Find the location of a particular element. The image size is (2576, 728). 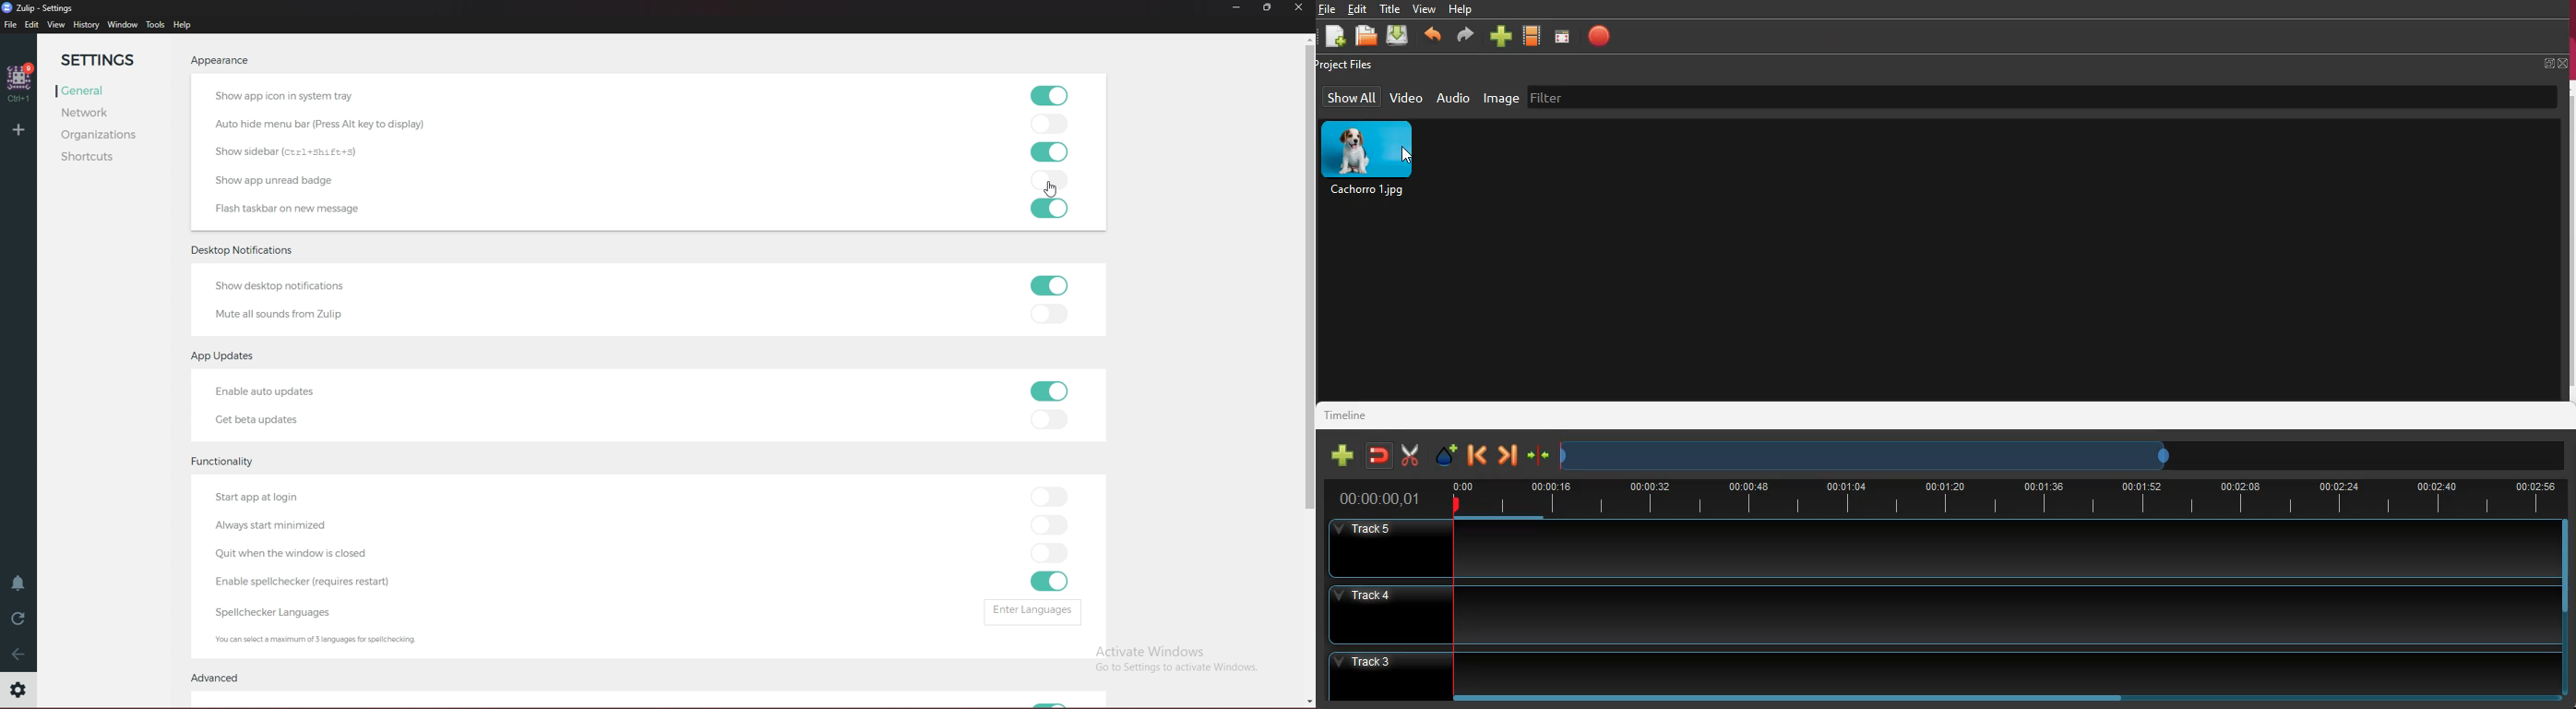

toggle is located at coordinates (1054, 208).